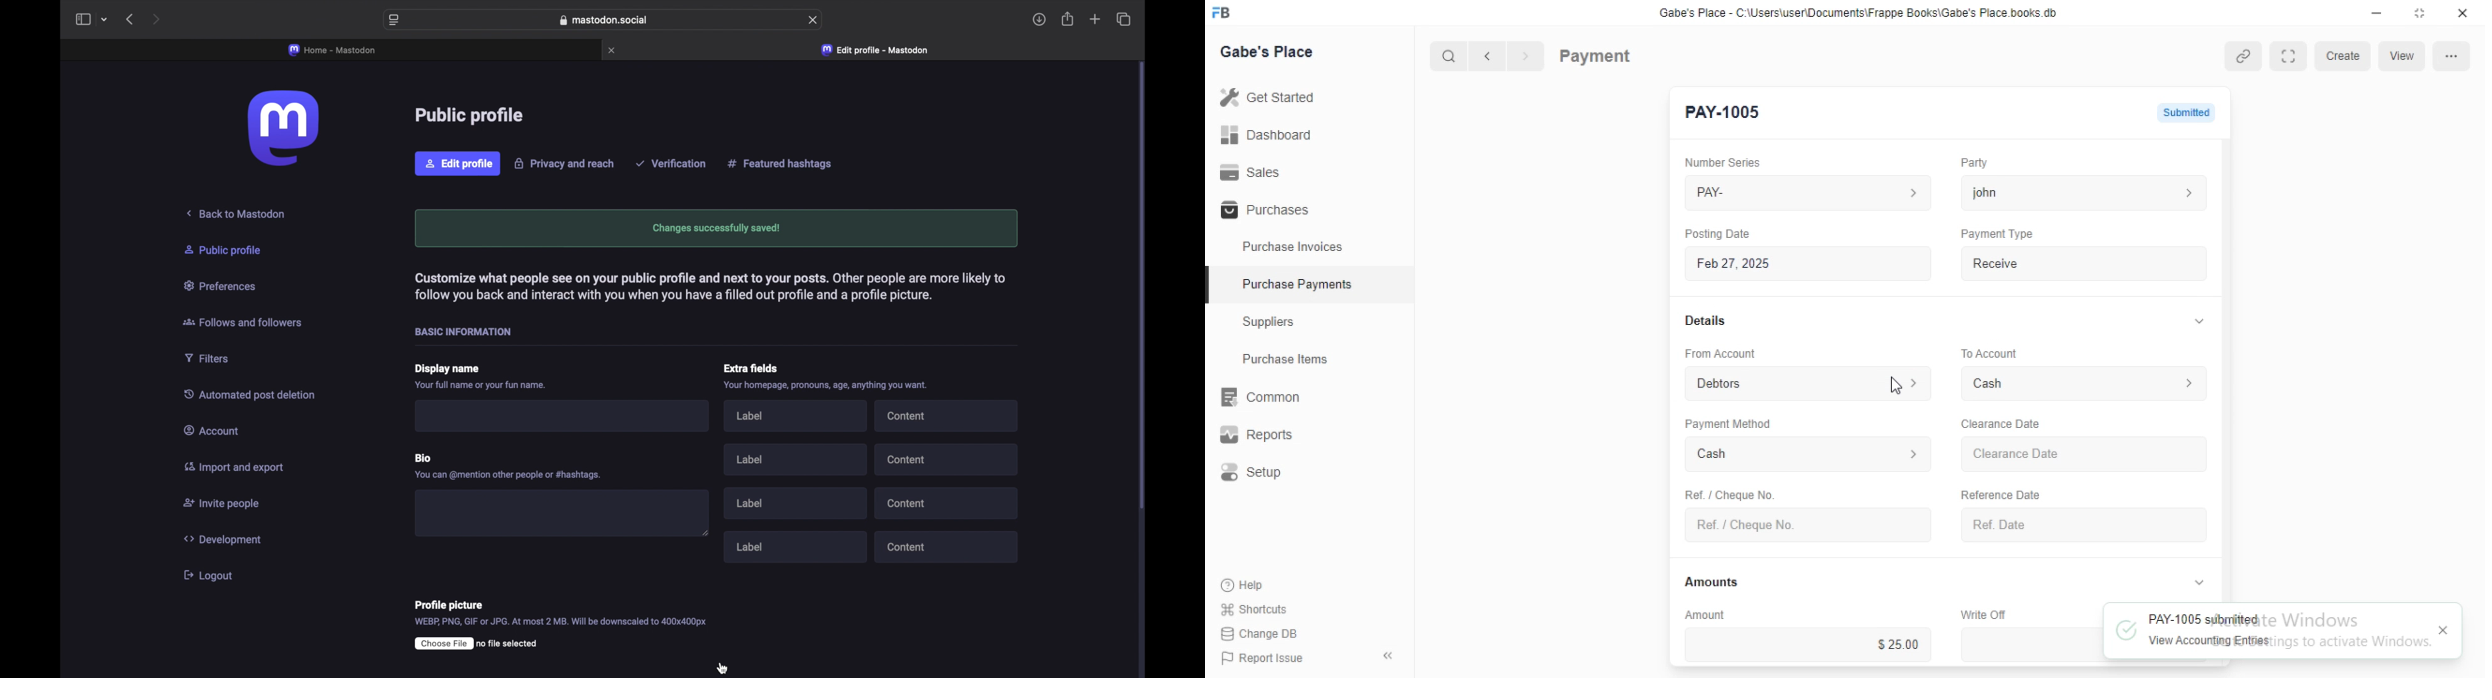 This screenshot has width=2492, height=700. Describe the element at coordinates (1450, 57) in the screenshot. I see `search` at that location.